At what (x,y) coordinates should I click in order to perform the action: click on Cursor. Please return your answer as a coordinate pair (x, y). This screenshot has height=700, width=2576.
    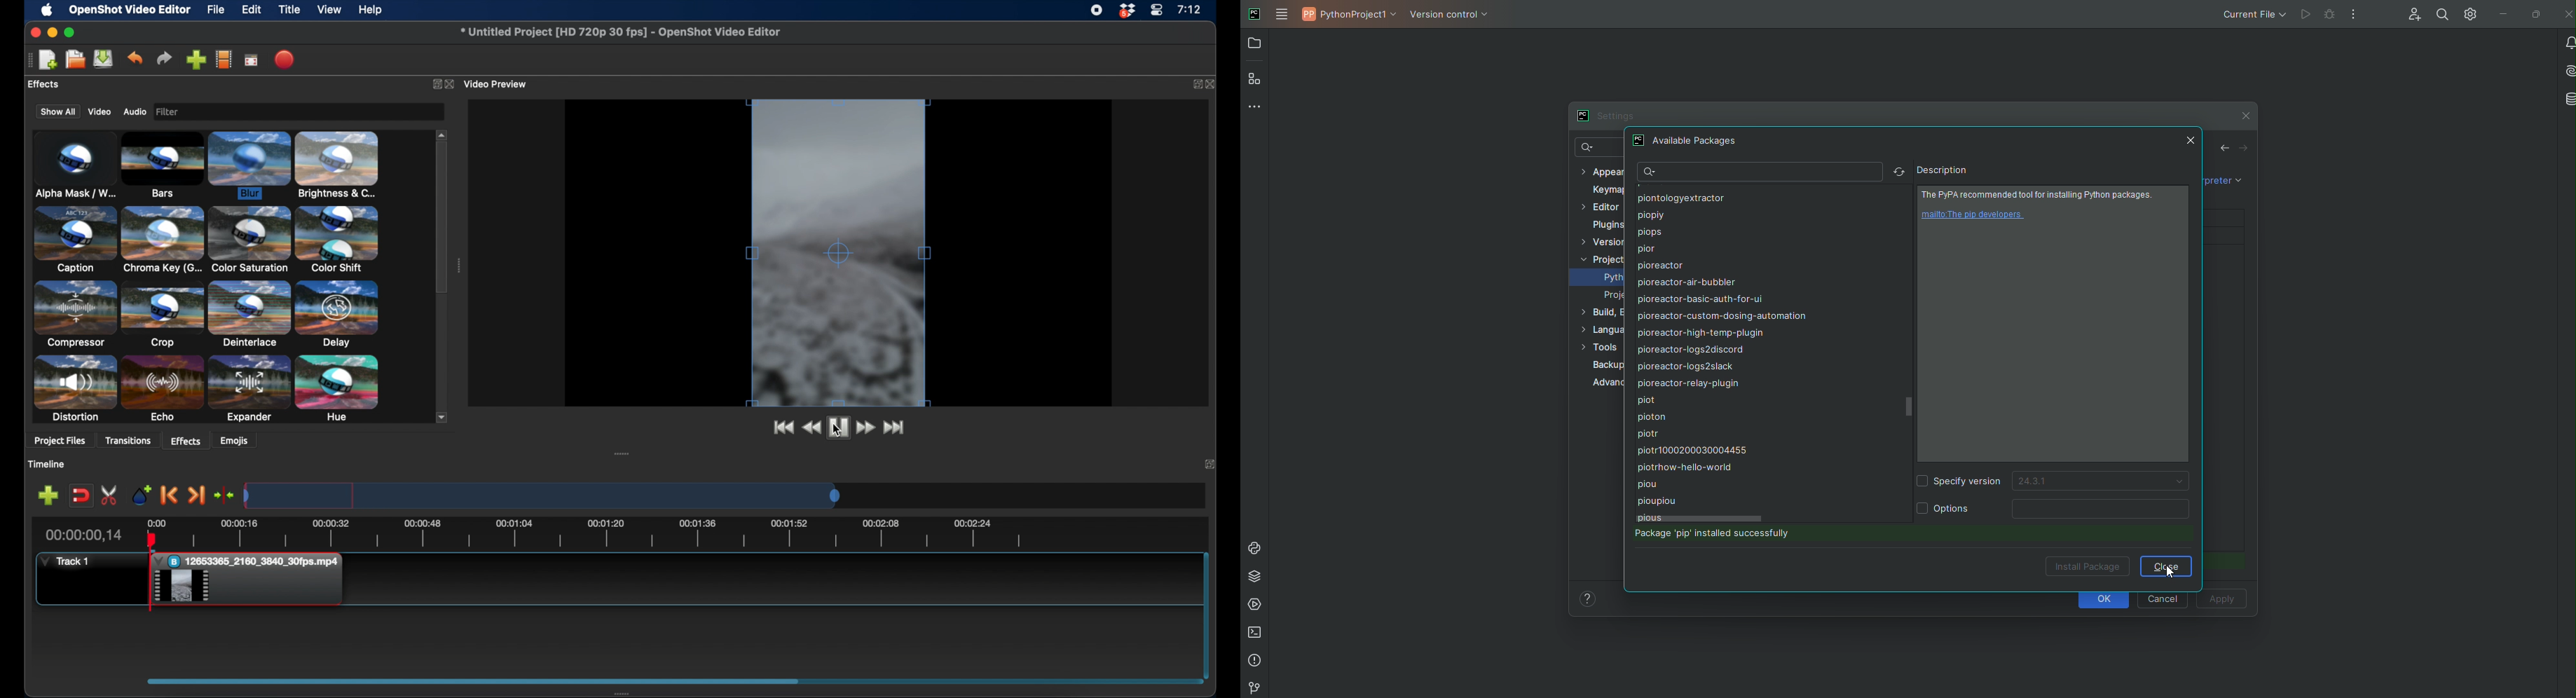
    Looking at the image, I should click on (182, 587).